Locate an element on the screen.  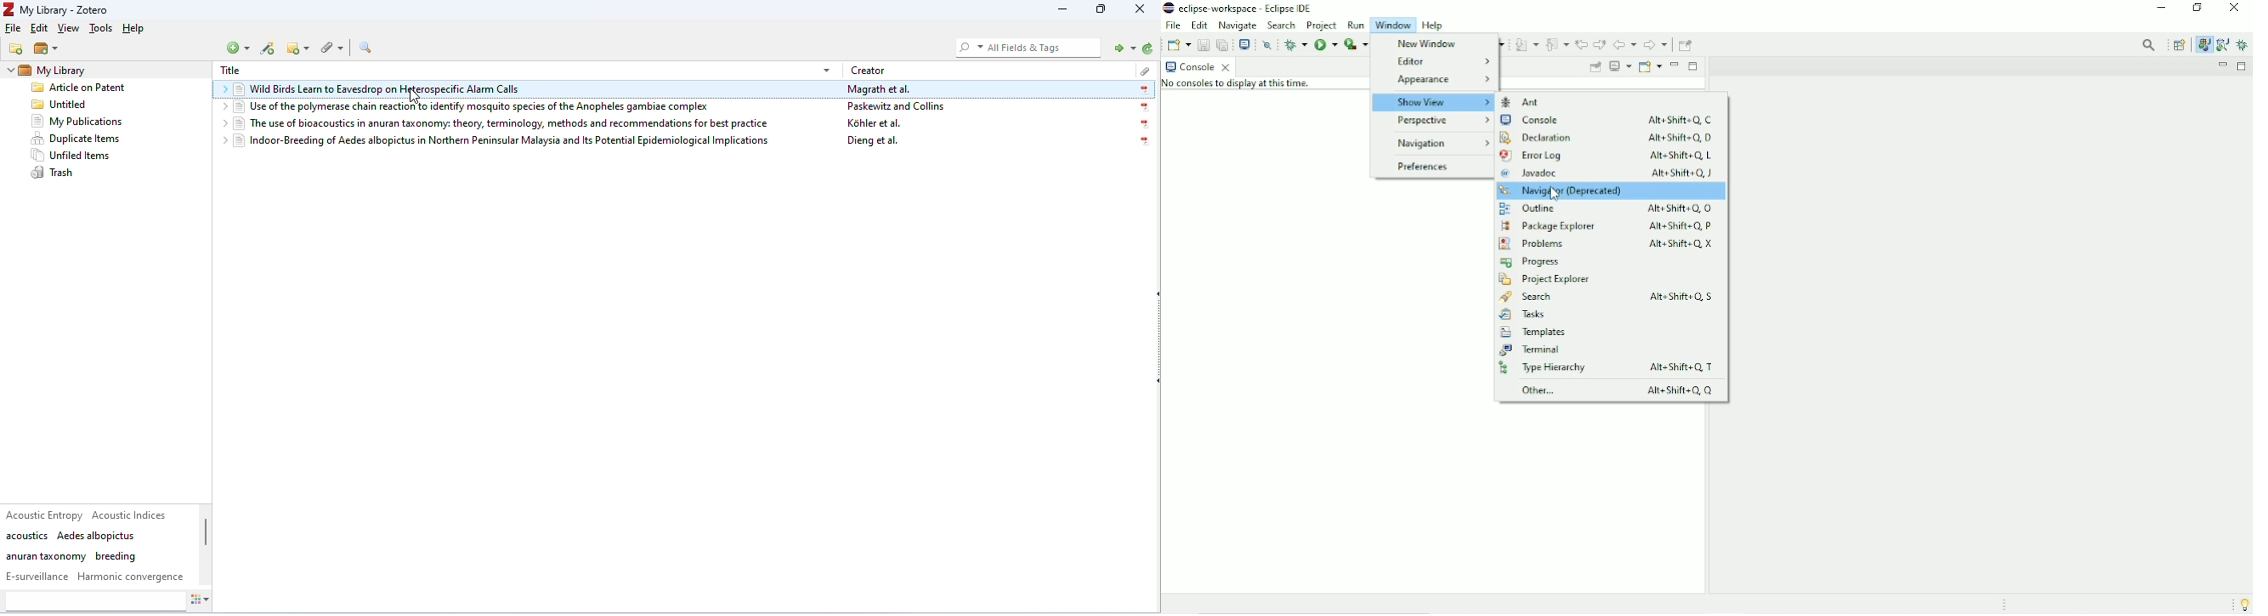
Show View is located at coordinates (1432, 102).